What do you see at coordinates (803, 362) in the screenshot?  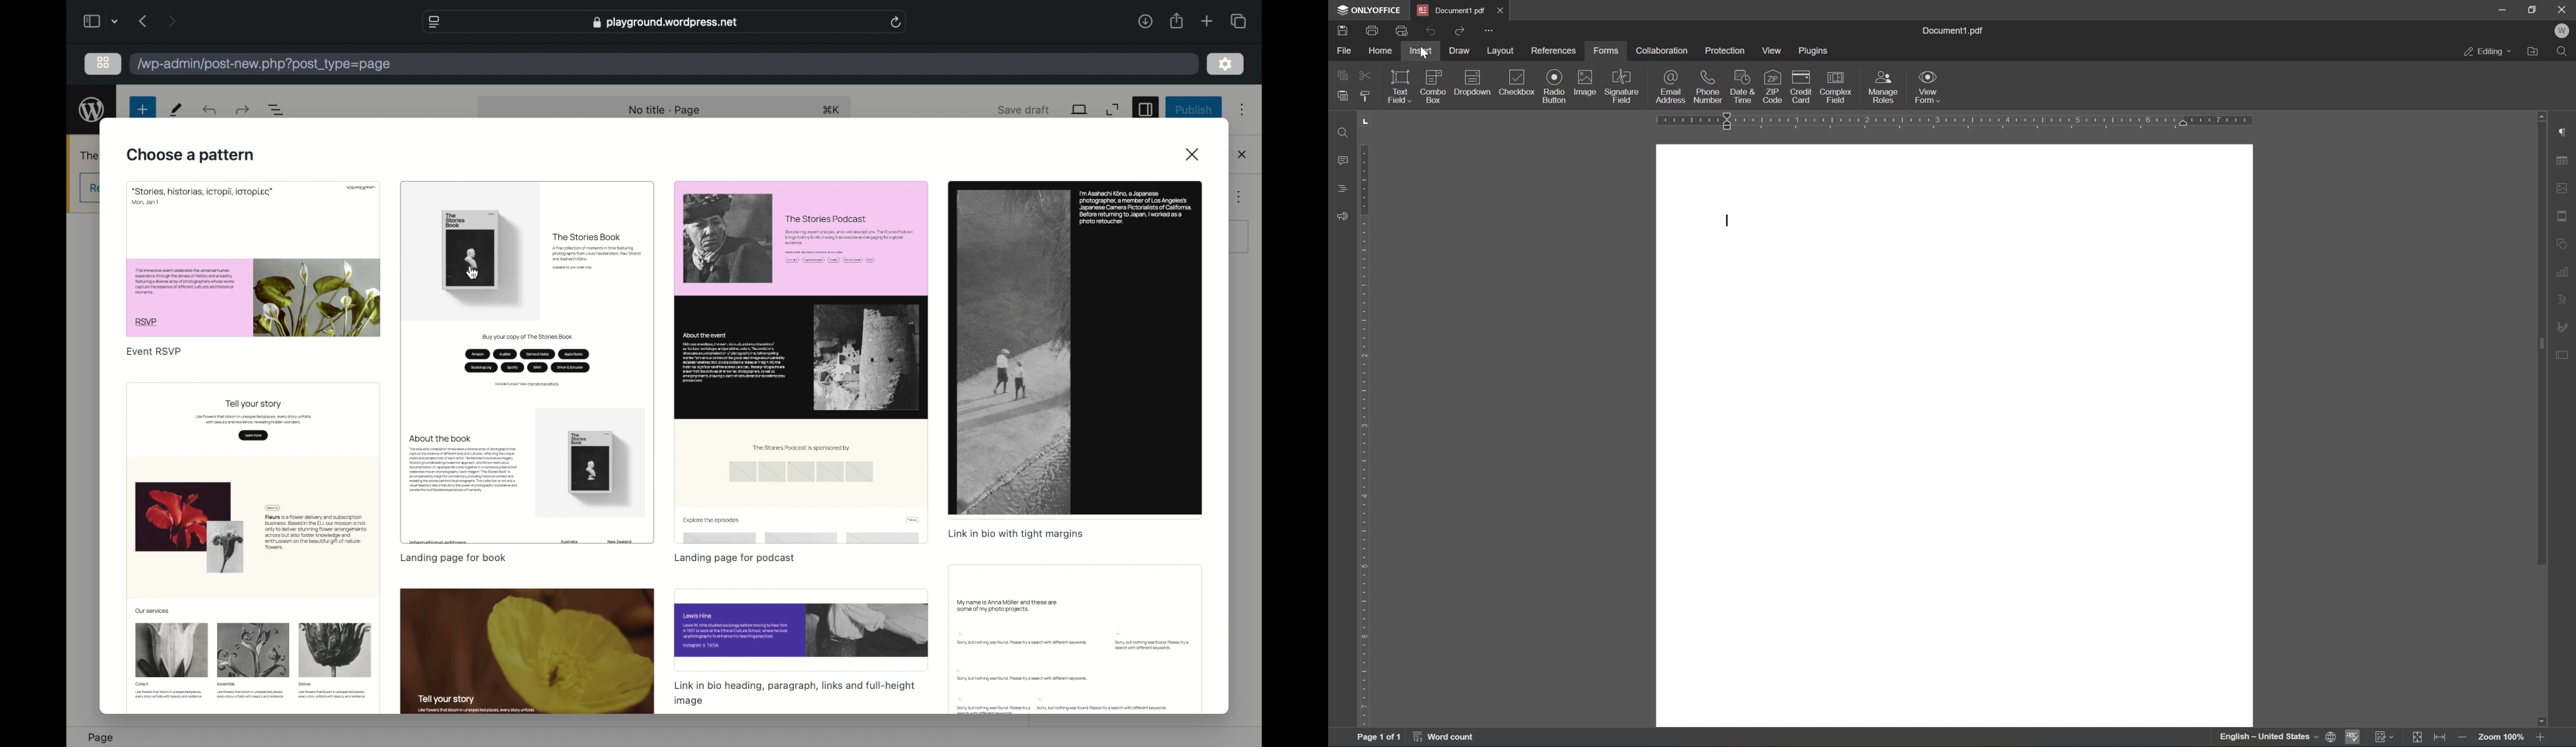 I see `preview` at bounding box center [803, 362].